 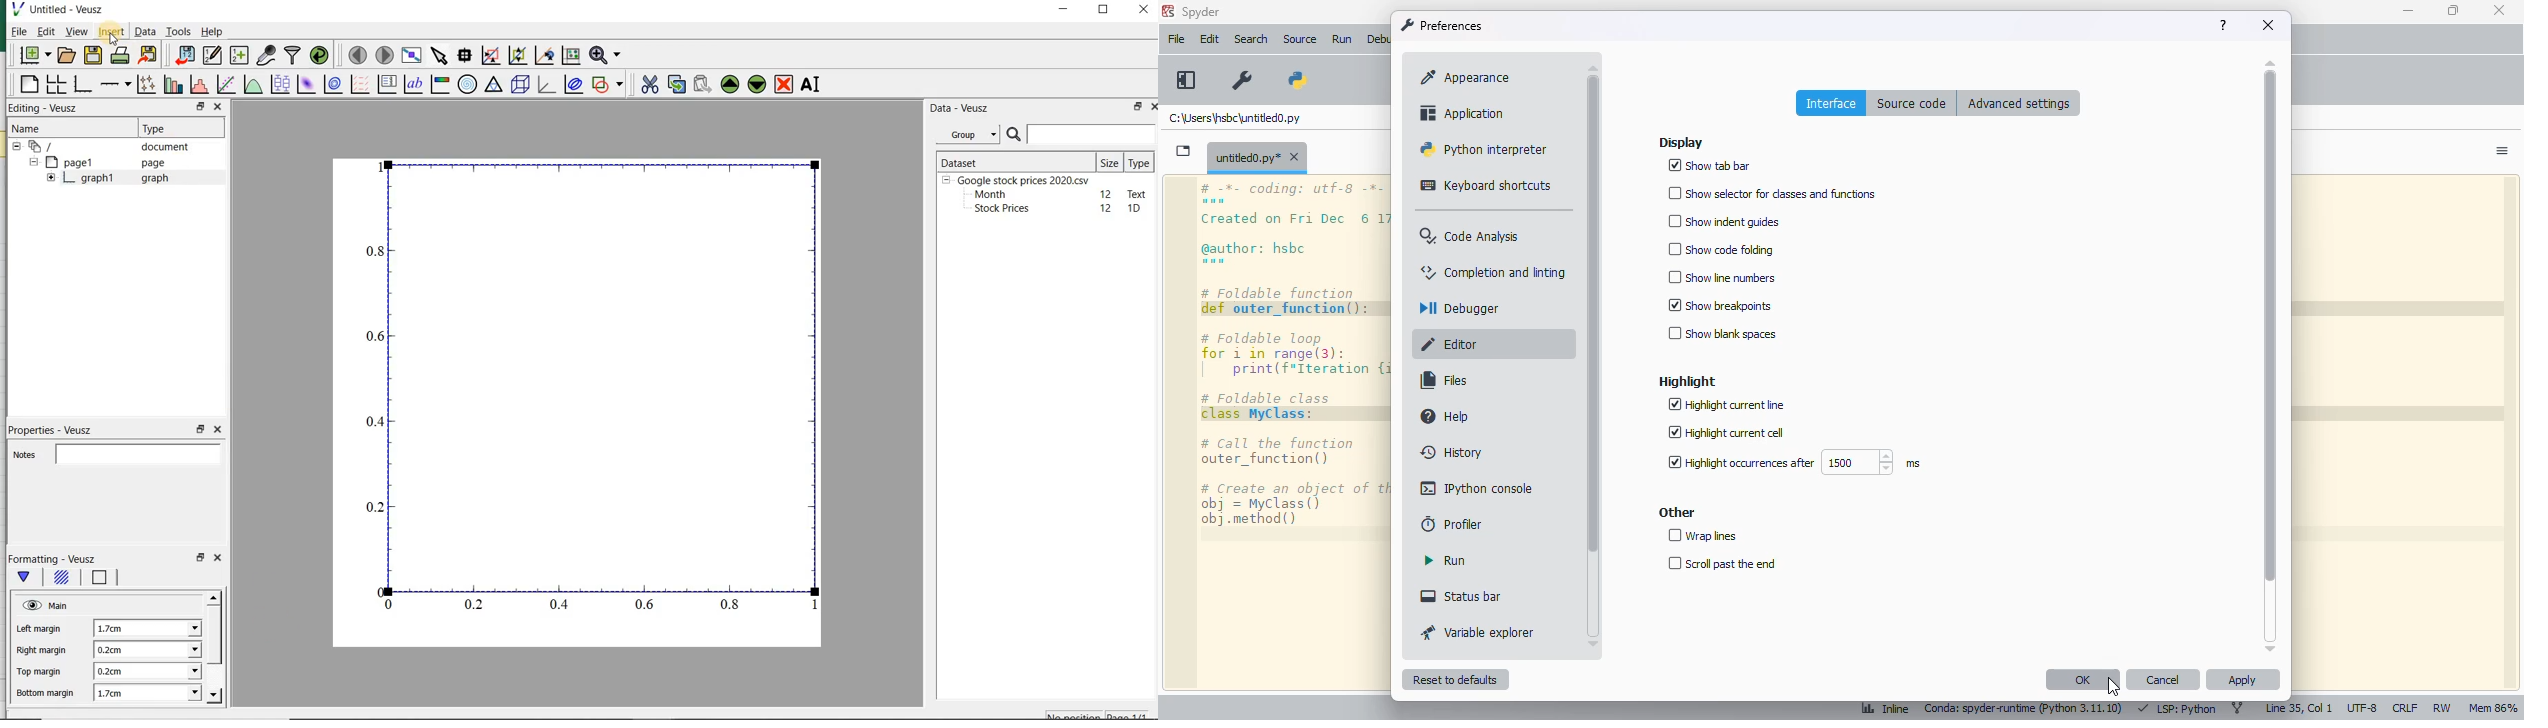 What do you see at coordinates (2496, 708) in the screenshot?
I see `Mem 86%` at bounding box center [2496, 708].